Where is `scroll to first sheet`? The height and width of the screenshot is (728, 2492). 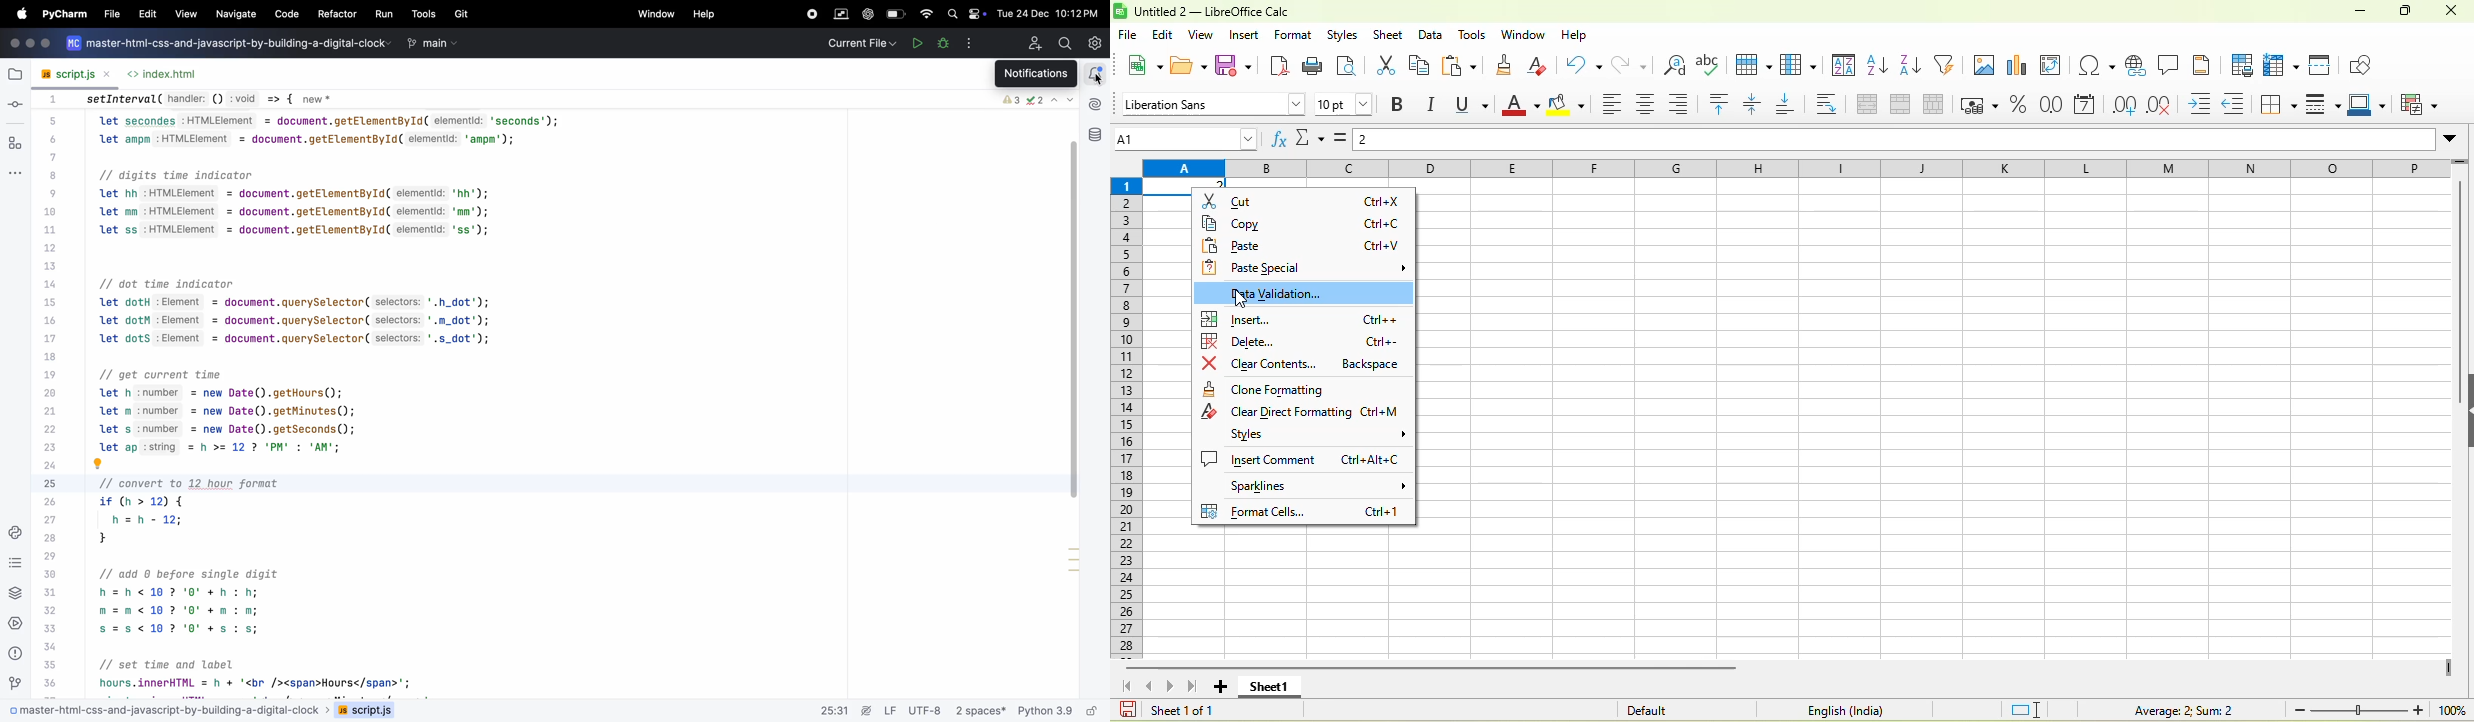 scroll to first sheet is located at coordinates (1126, 685).